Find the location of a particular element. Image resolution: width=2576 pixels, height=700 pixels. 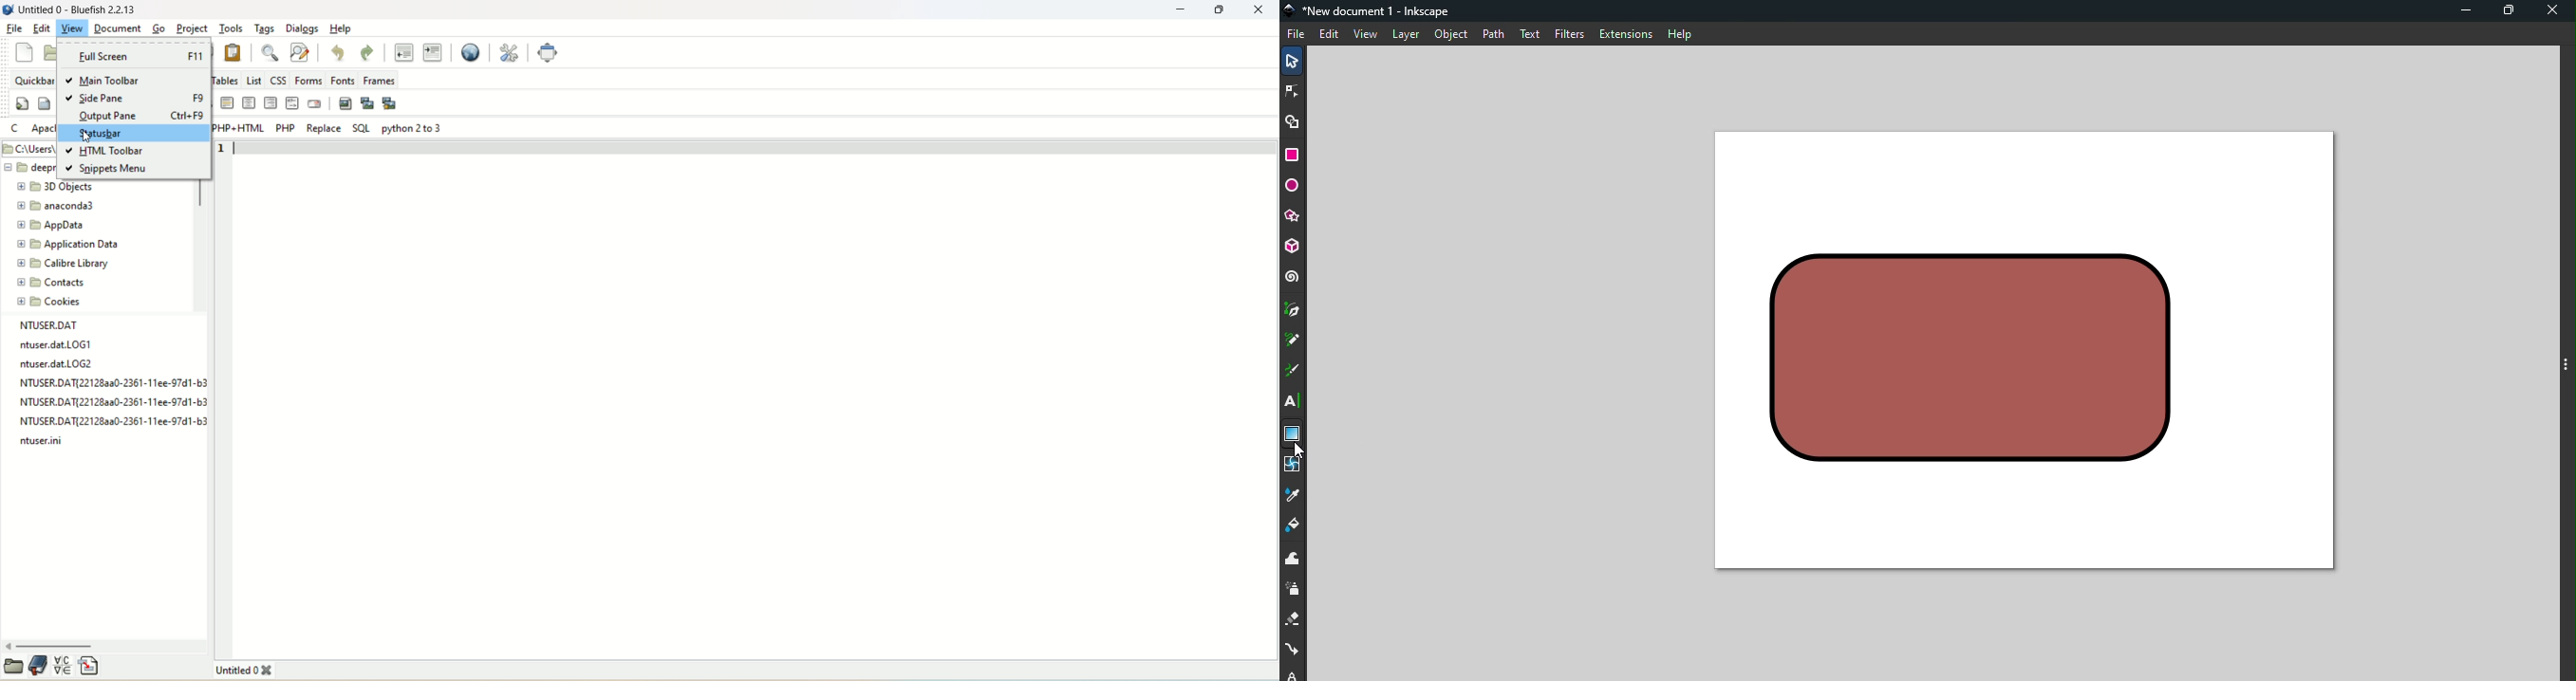

C is located at coordinates (17, 129).